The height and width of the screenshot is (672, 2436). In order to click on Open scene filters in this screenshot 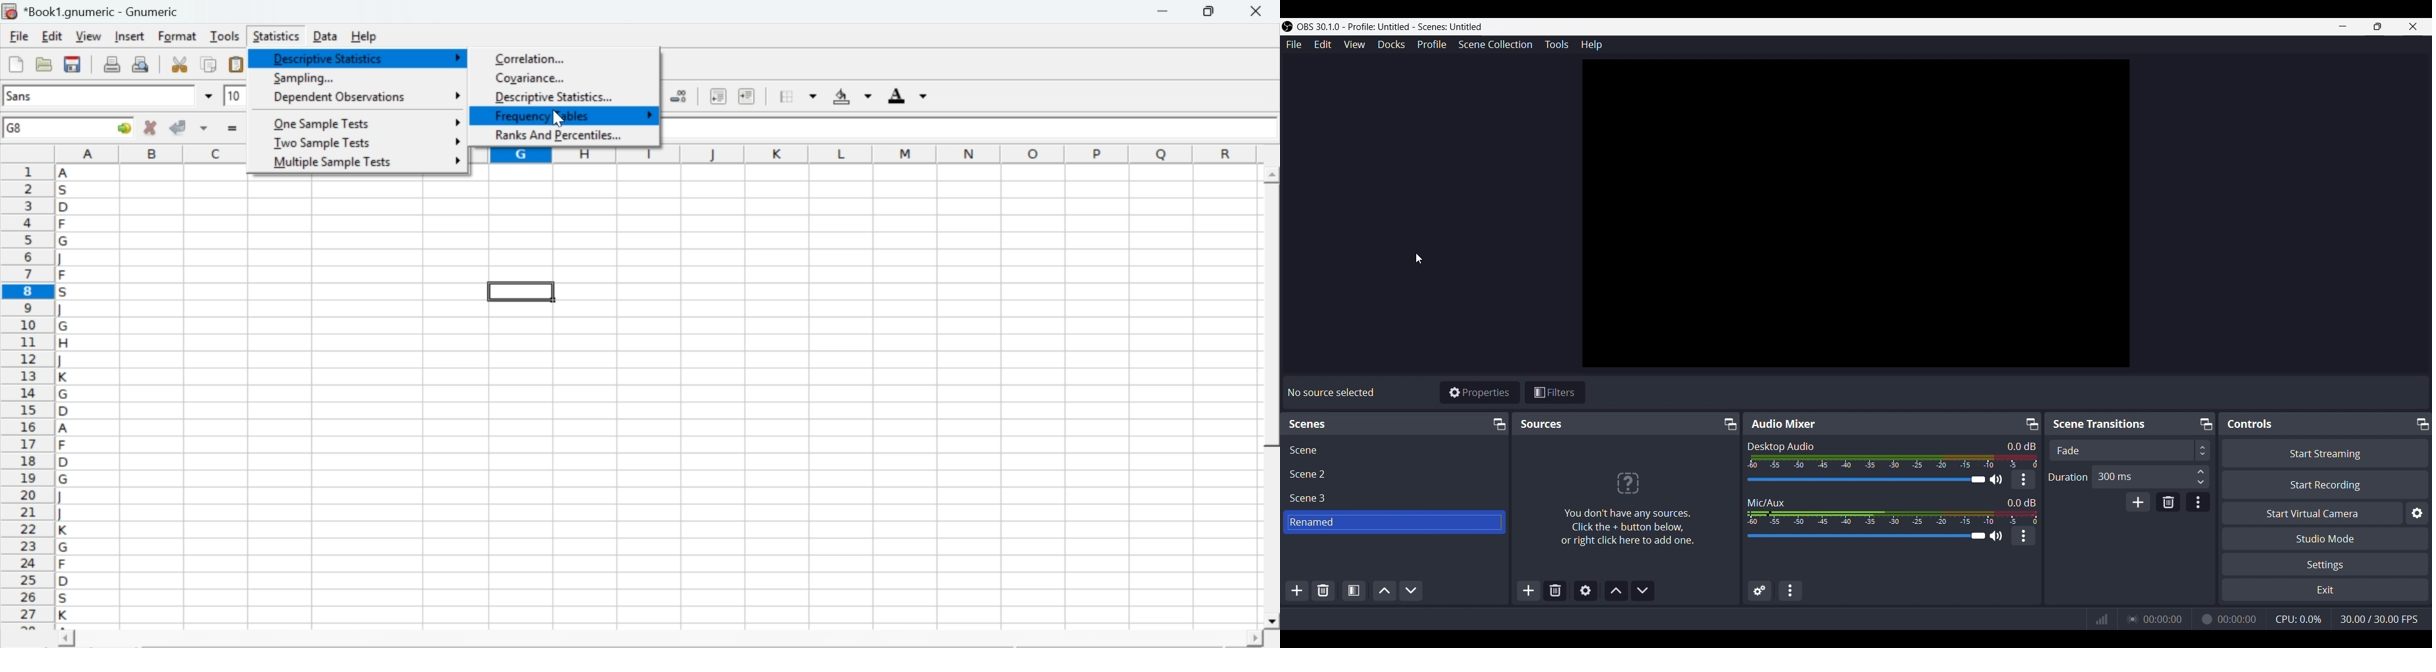, I will do `click(1353, 589)`.